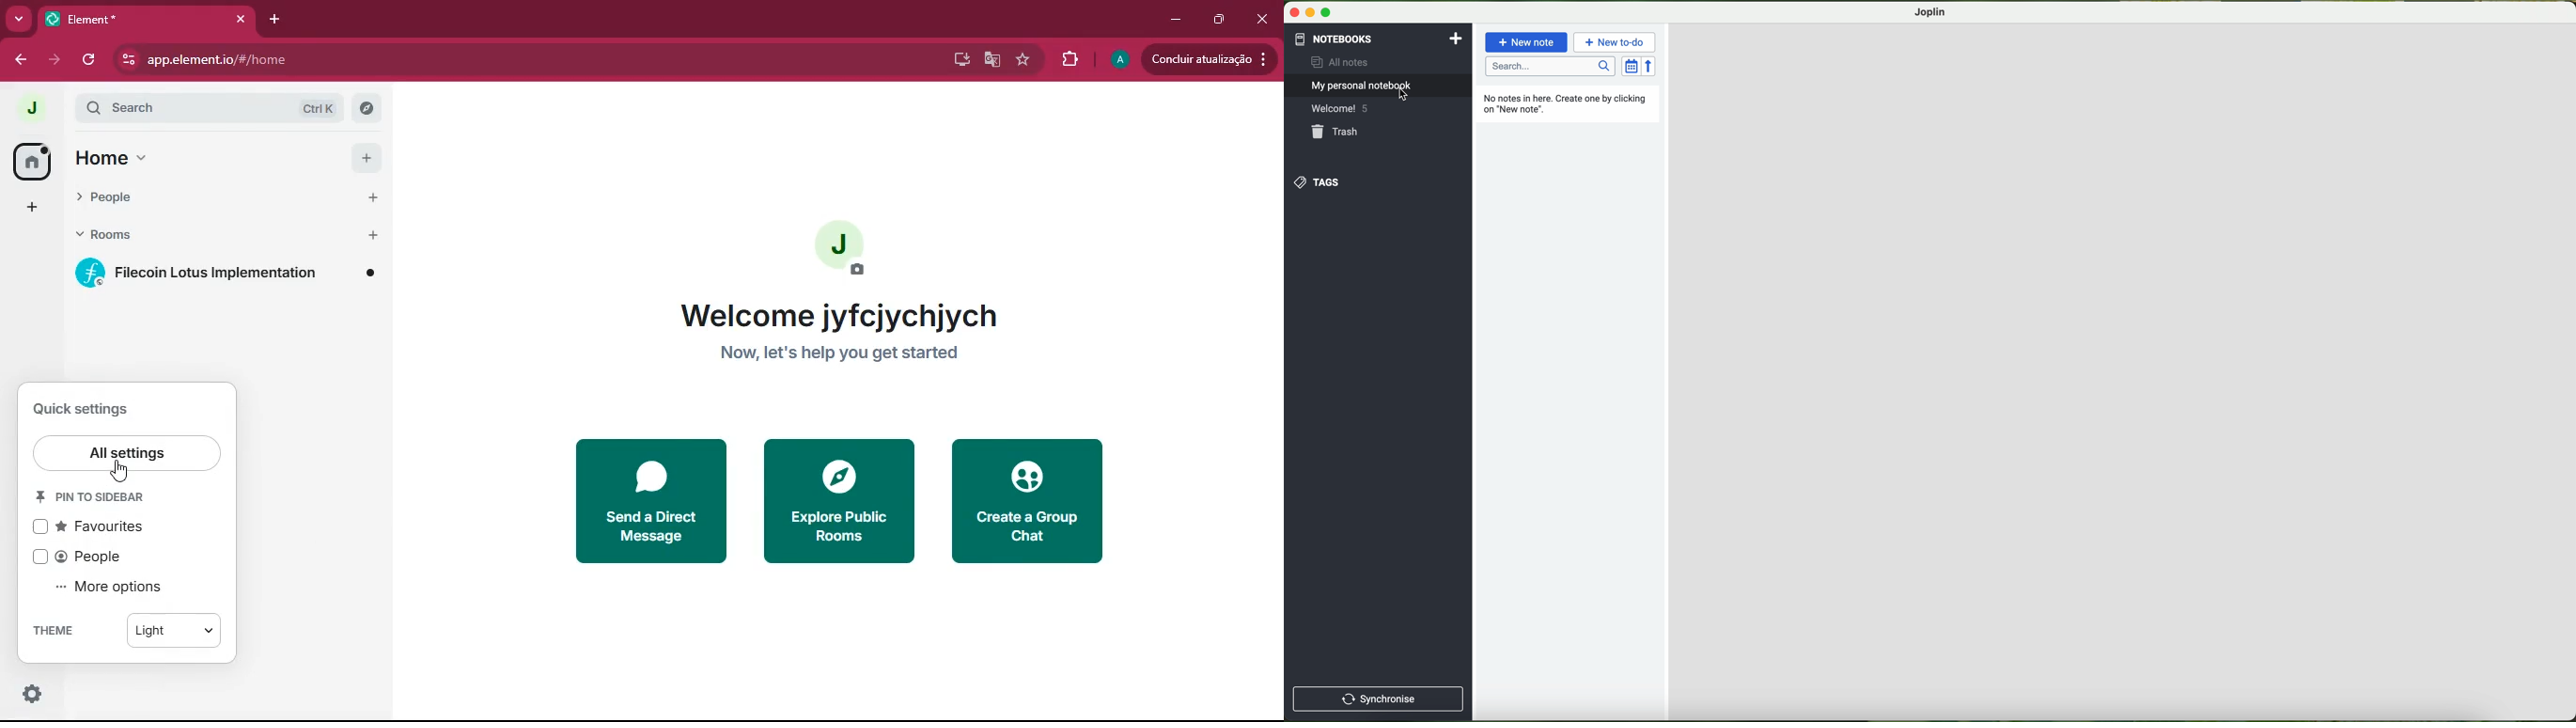 This screenshot has height=728, width=2576. I want to click on no notes in here. create one by clicking new note, so click(1567, 103).